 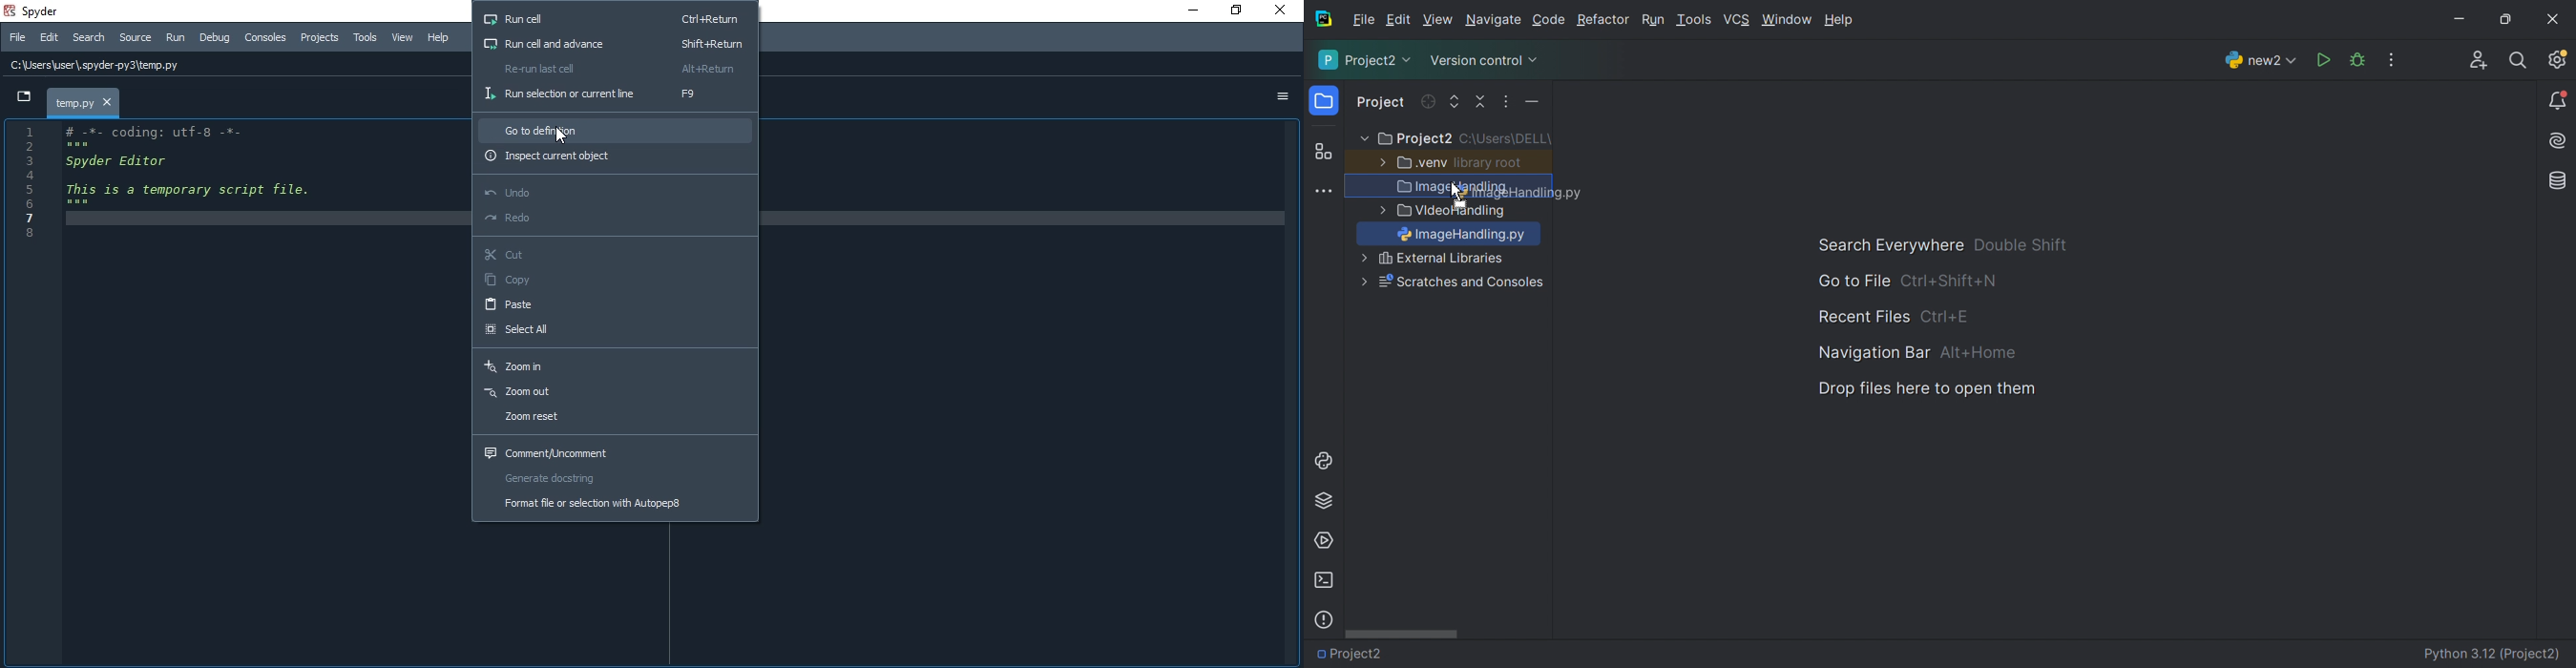 I want to click on Double Shift, so click(x=2020, y=245).